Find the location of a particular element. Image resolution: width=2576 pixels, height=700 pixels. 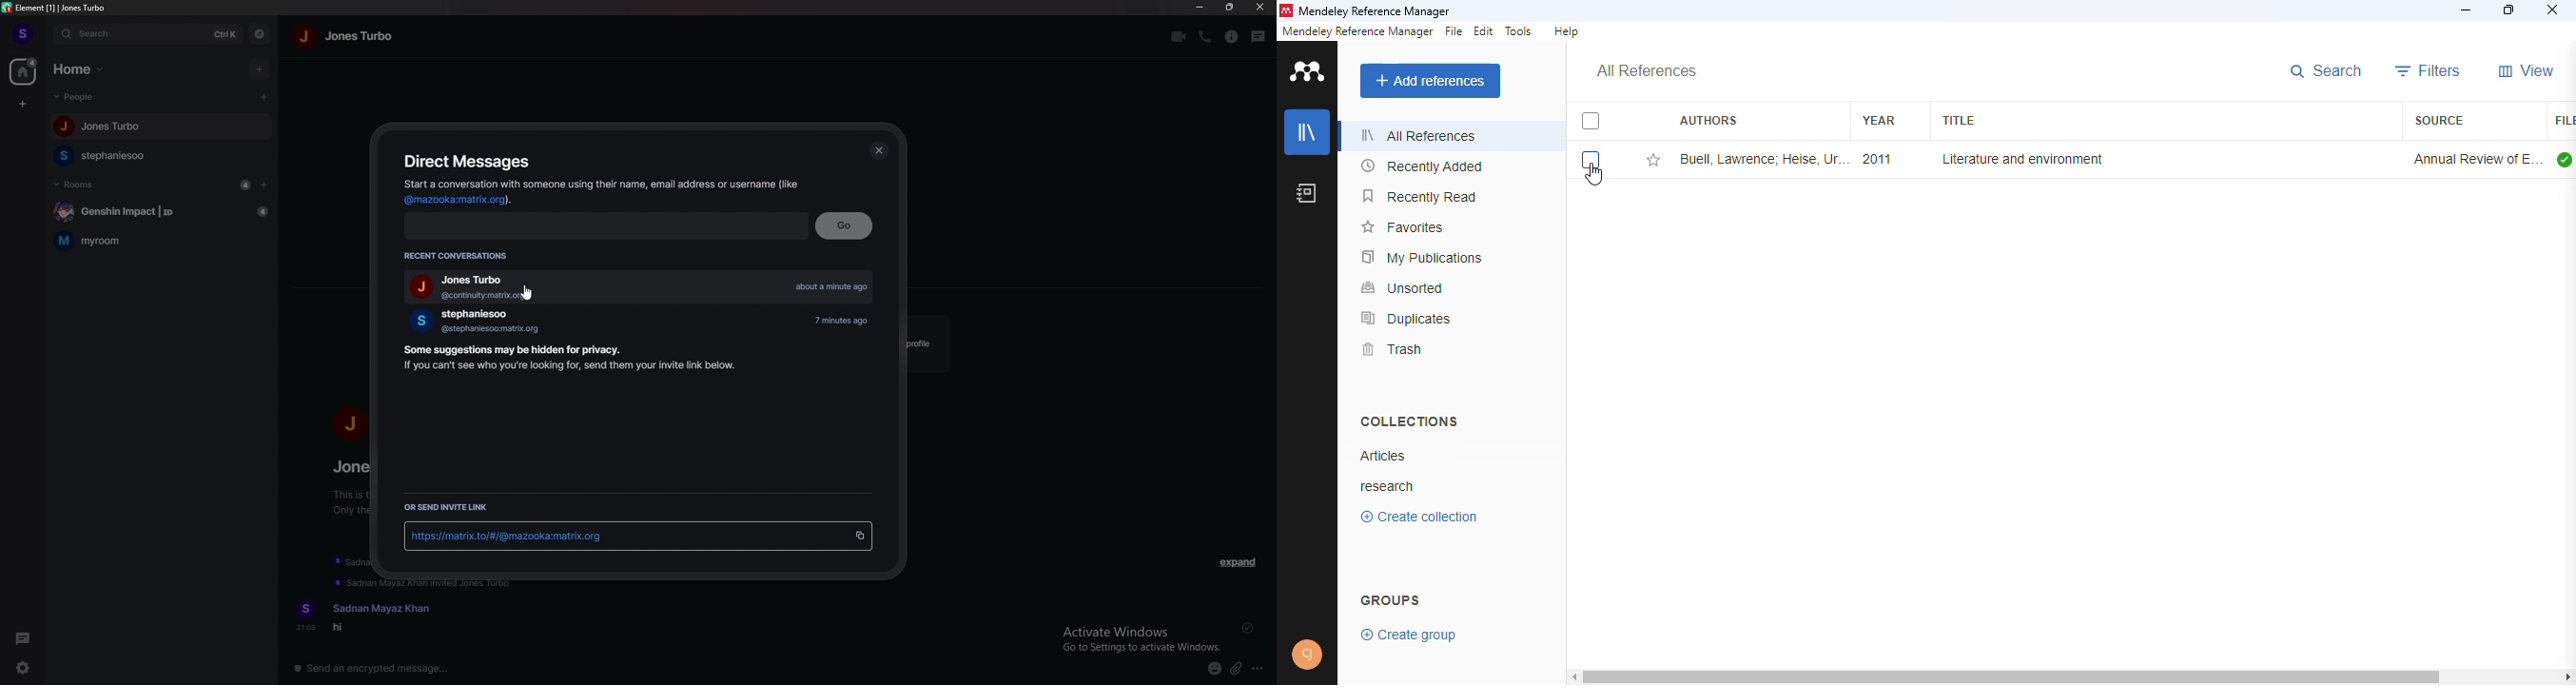

create group is located at coordinates (1406, 636).